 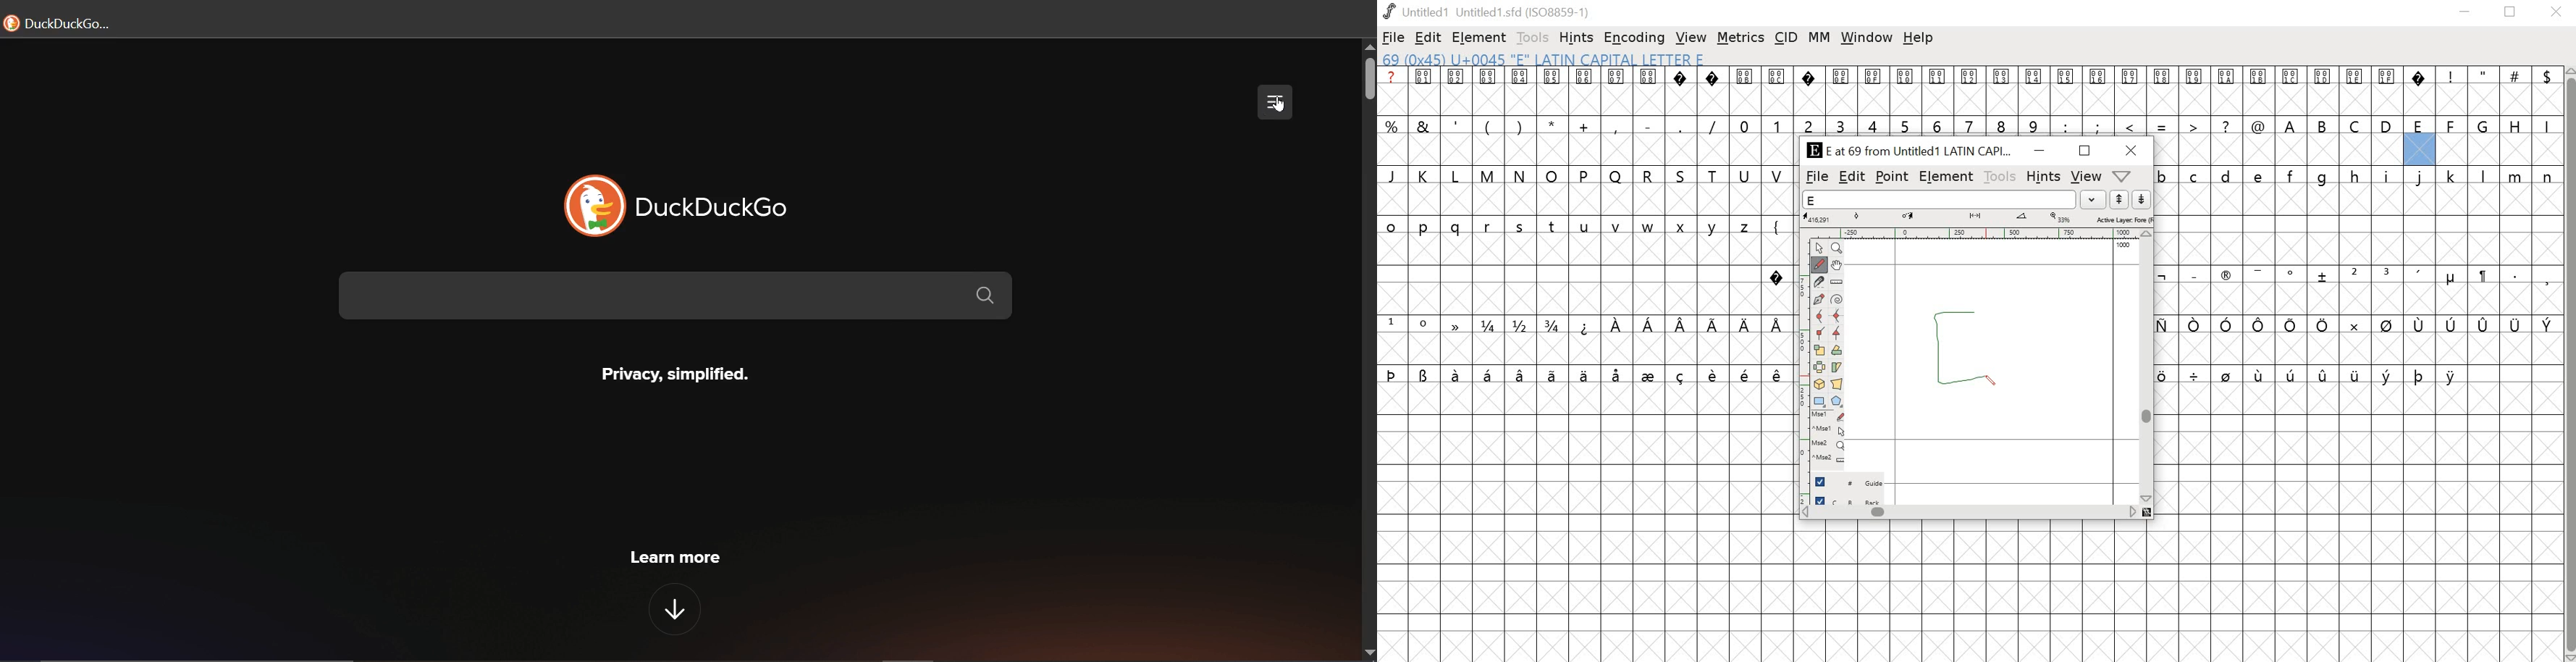 What do you see at coordinates (2360, 276) in the screenshot?
I see `special characters and symbols` at bounding box center [2360, 276].